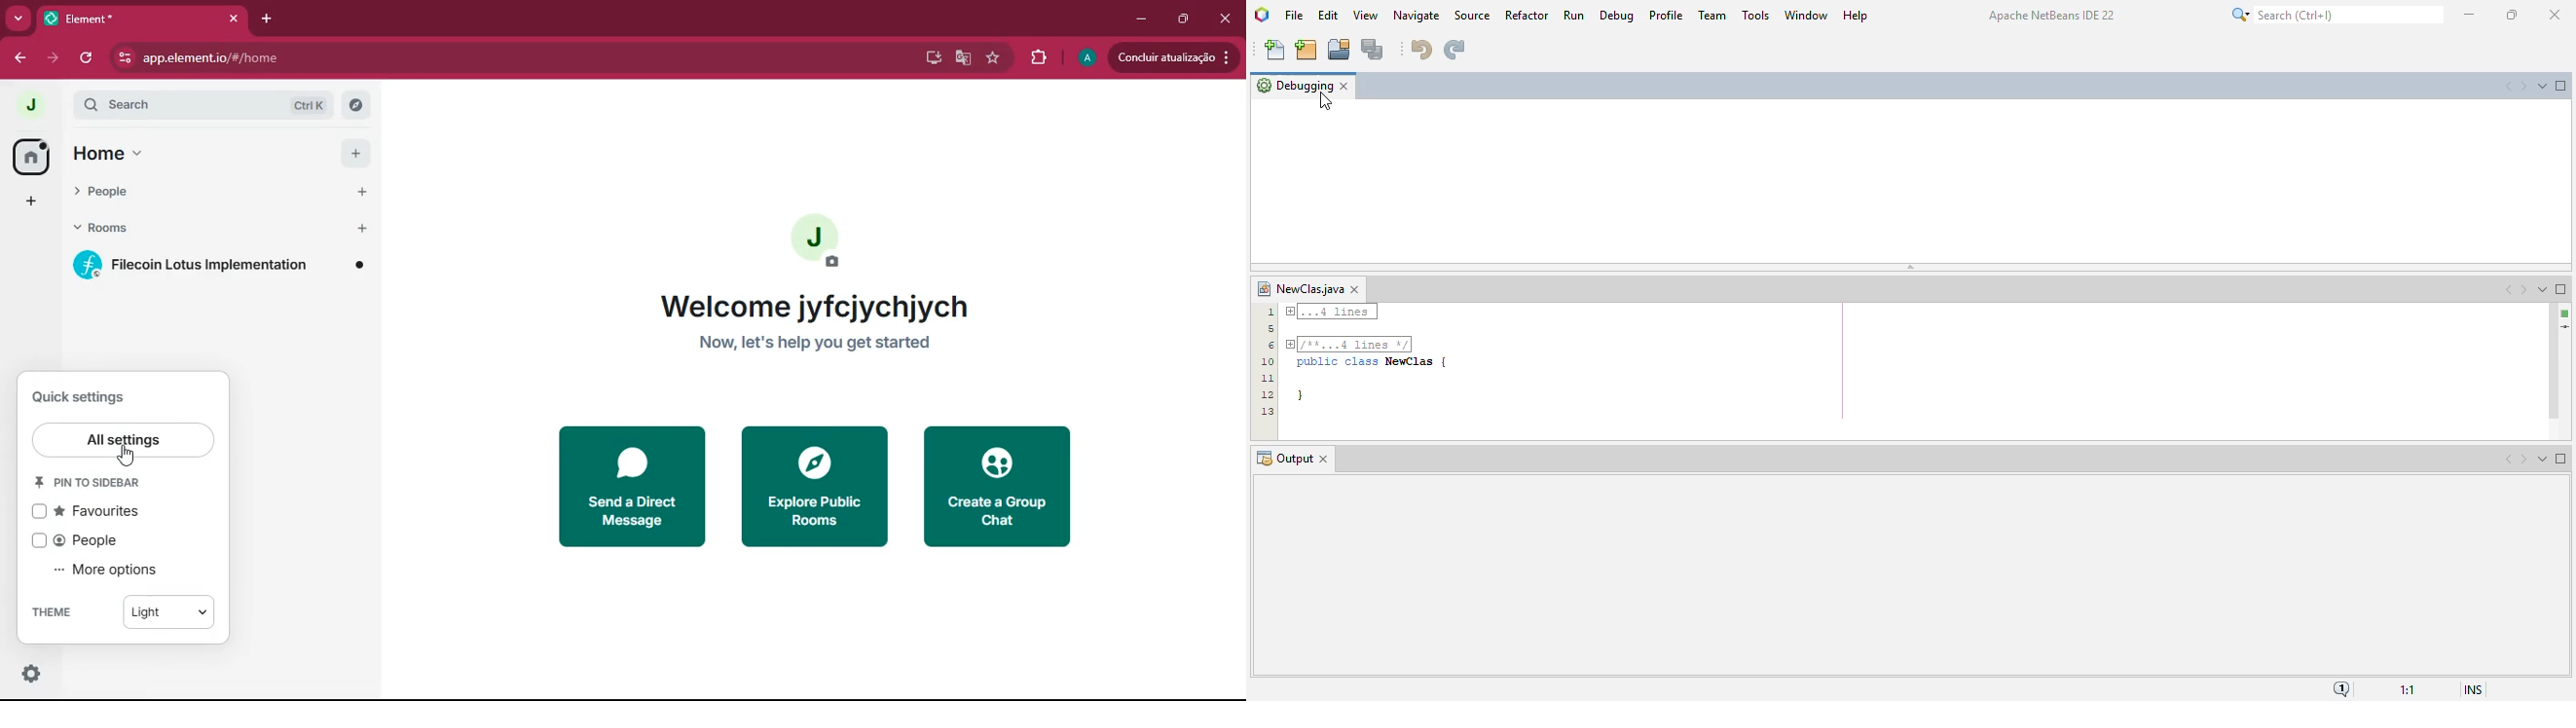 This screenshot has height=728, width=2576. I want to click on back, so click(17, 60).